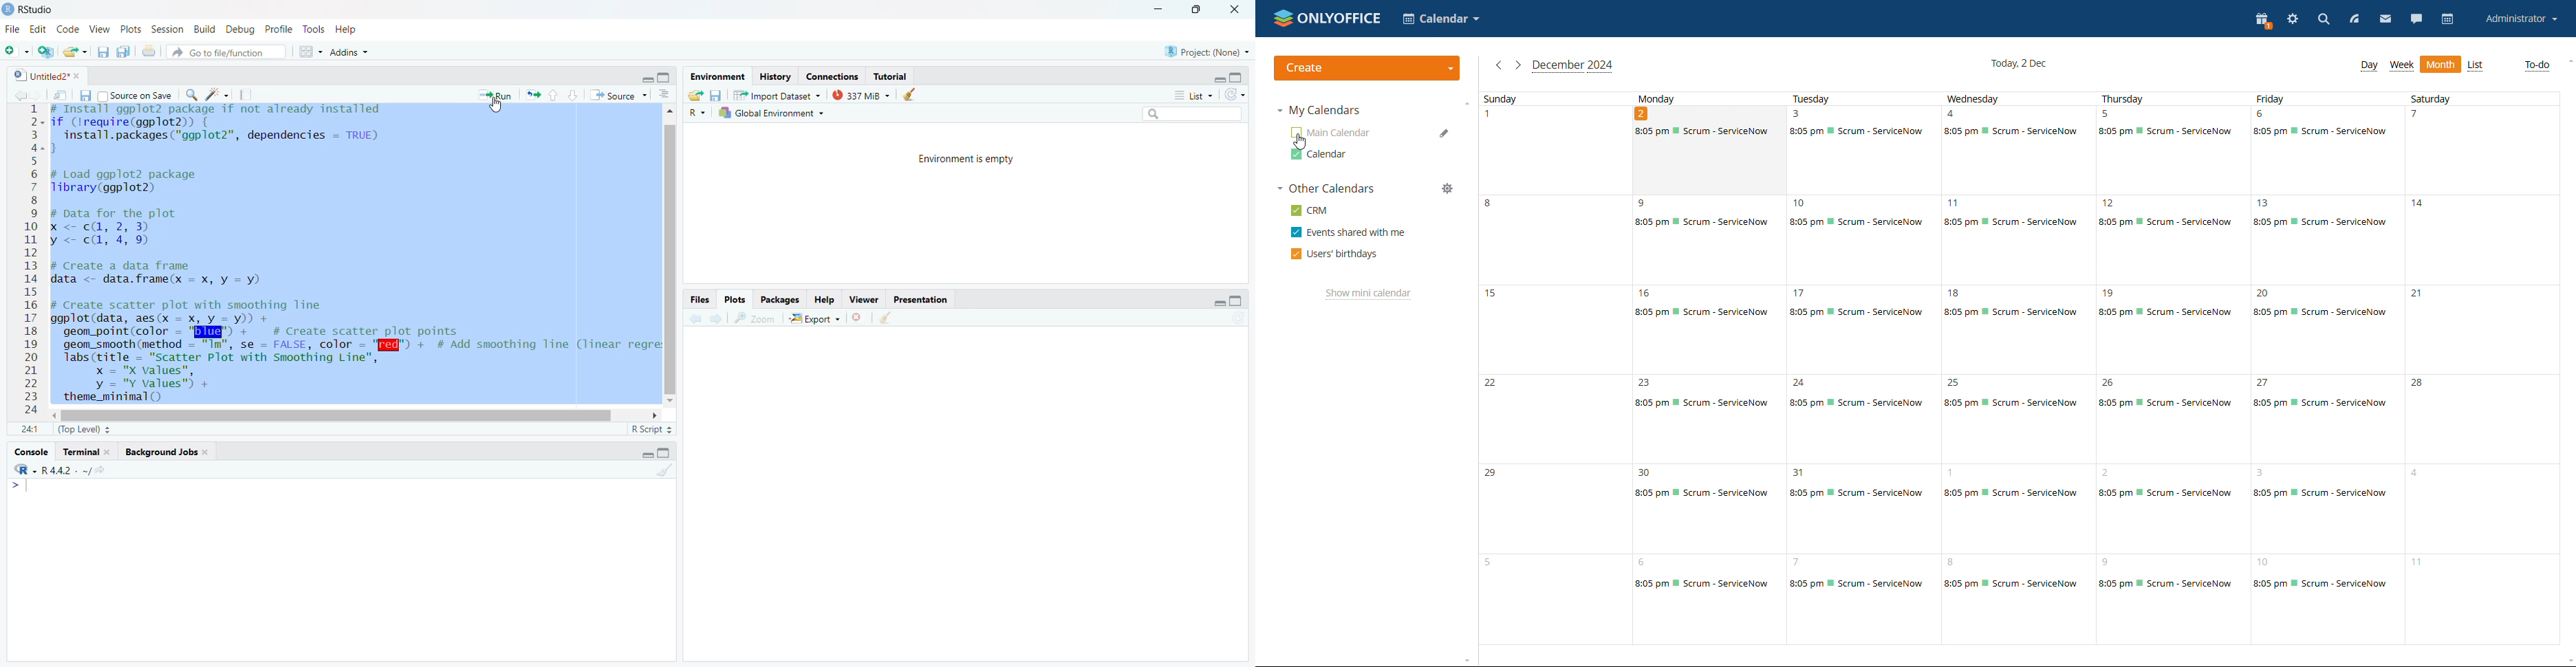  What do you see at coordinates (16, 50) in the screenshot?
I see `new file` at bounding box center [16, 50].